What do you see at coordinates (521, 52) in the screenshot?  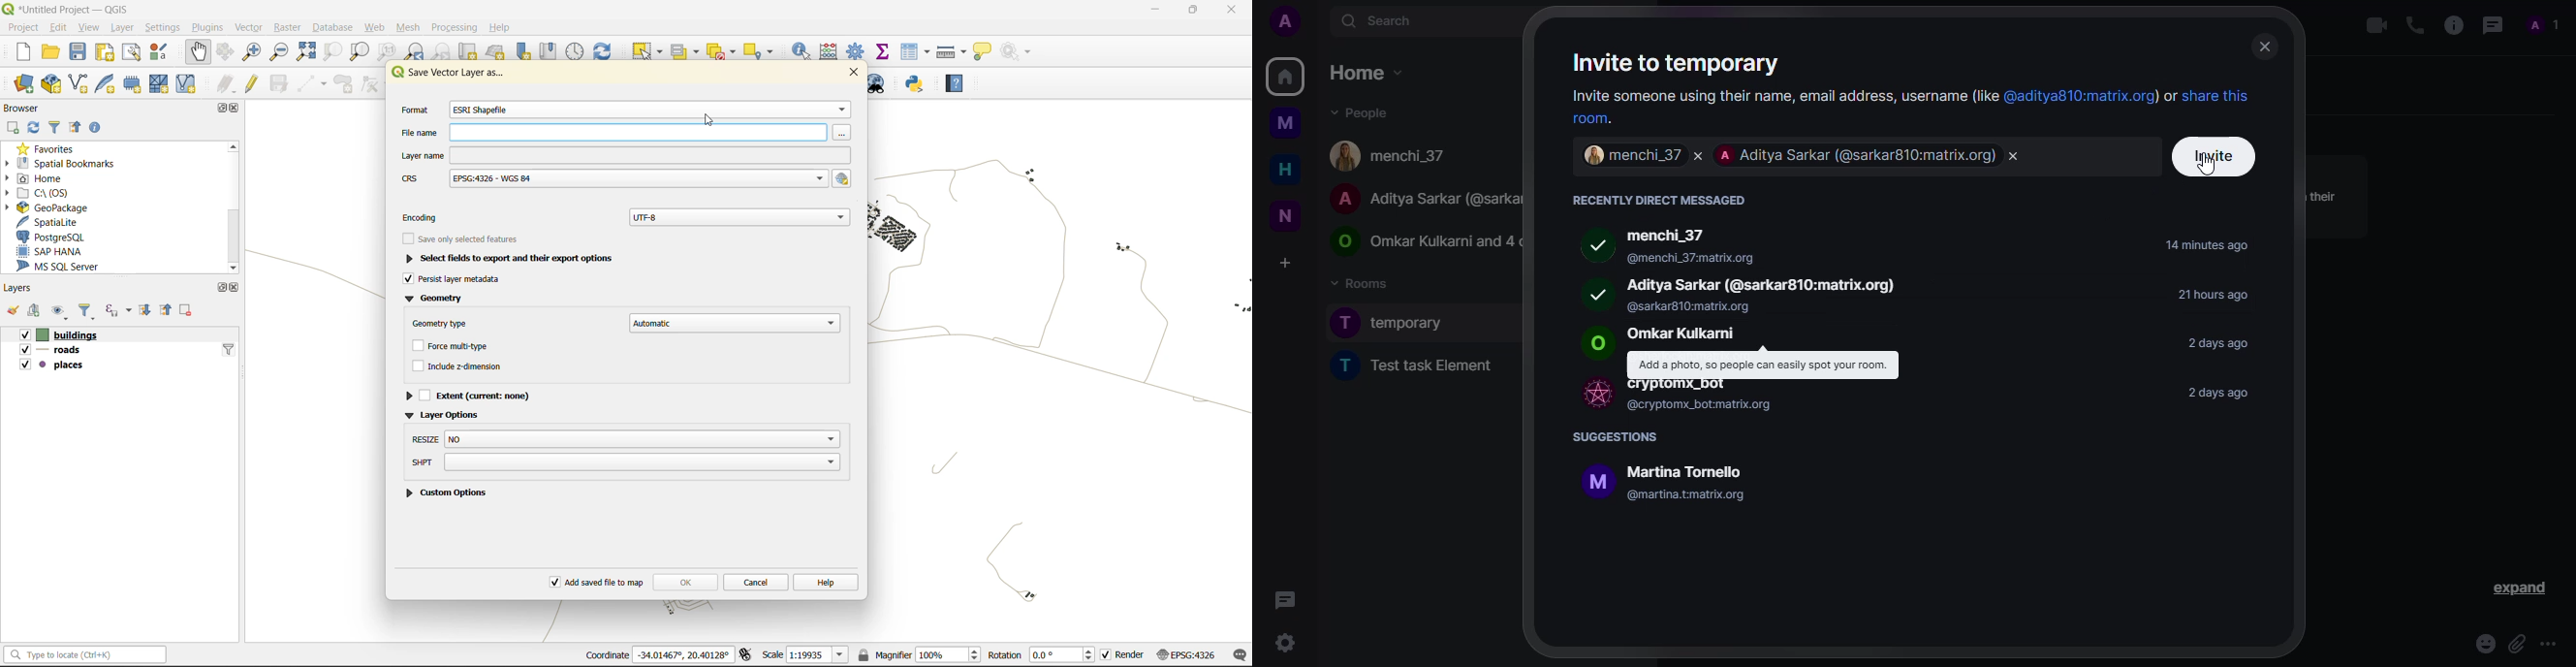 I see `new spatial bookmarks` at bounding box center [521, 52].